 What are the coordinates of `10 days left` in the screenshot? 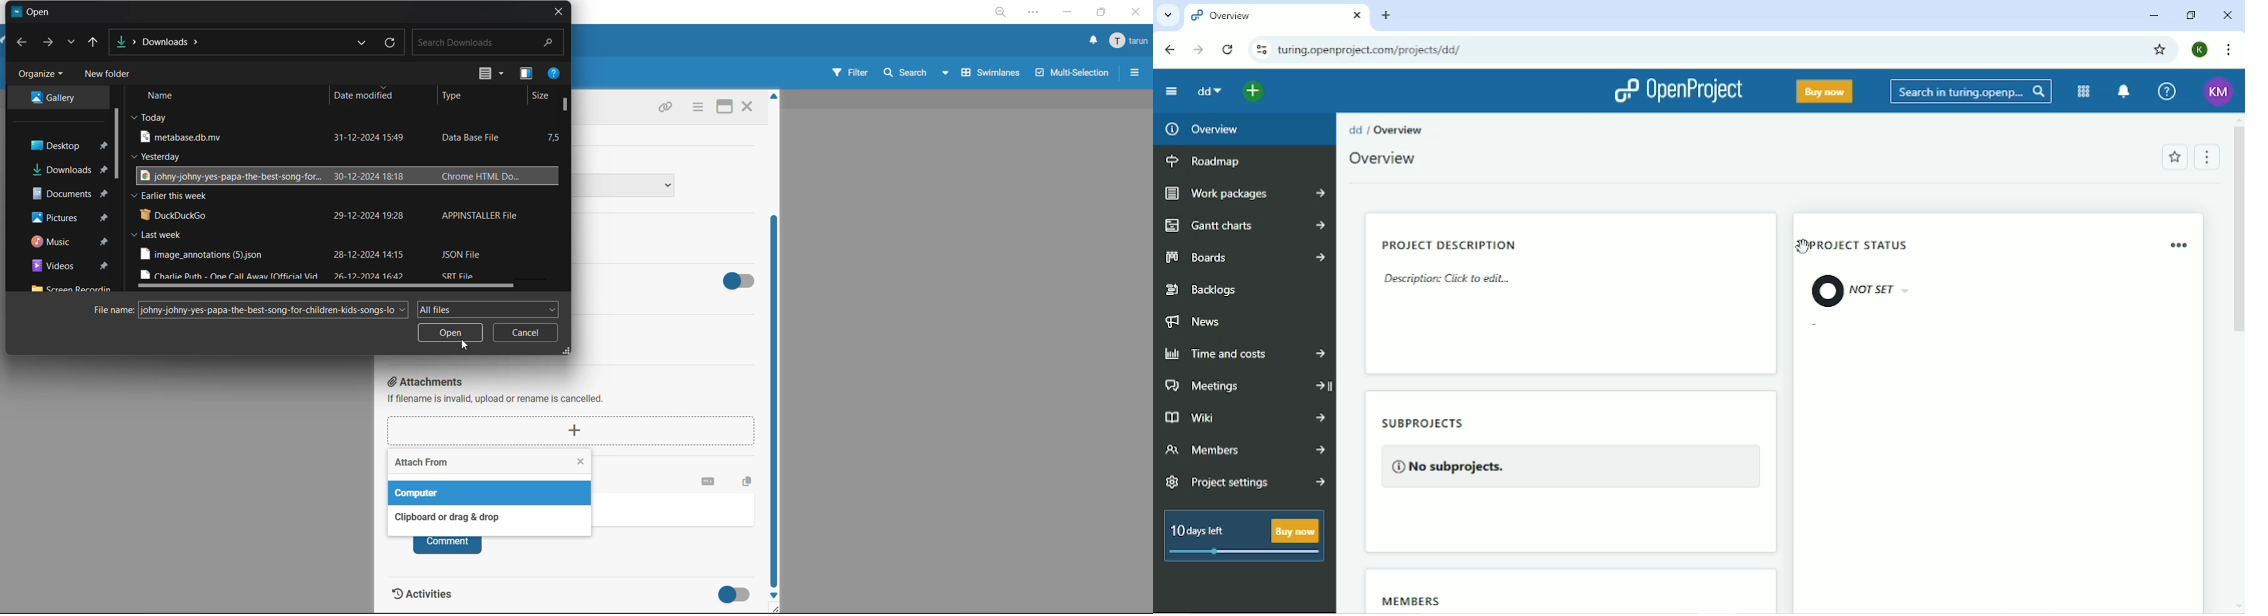 It's located at (1242, 538).